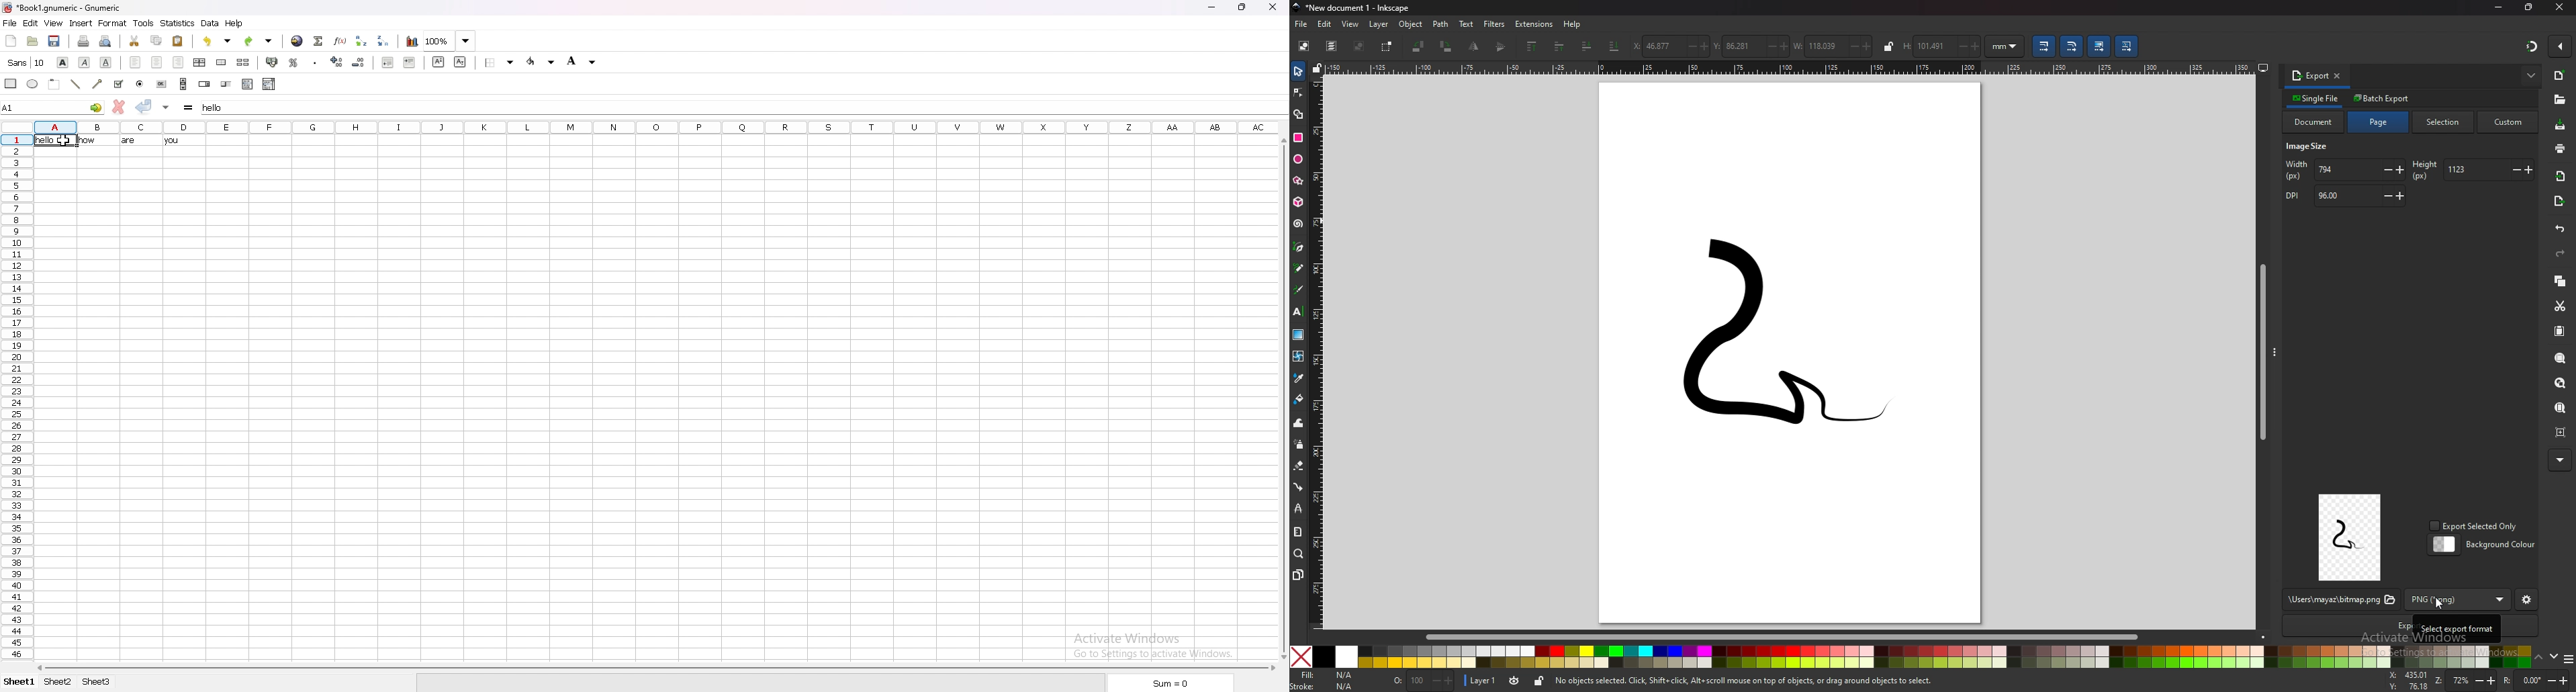 The image size is (2576, 700). Describe the element at coordinates (52, 107) in the screenshot. I see `selected cell` at that location.